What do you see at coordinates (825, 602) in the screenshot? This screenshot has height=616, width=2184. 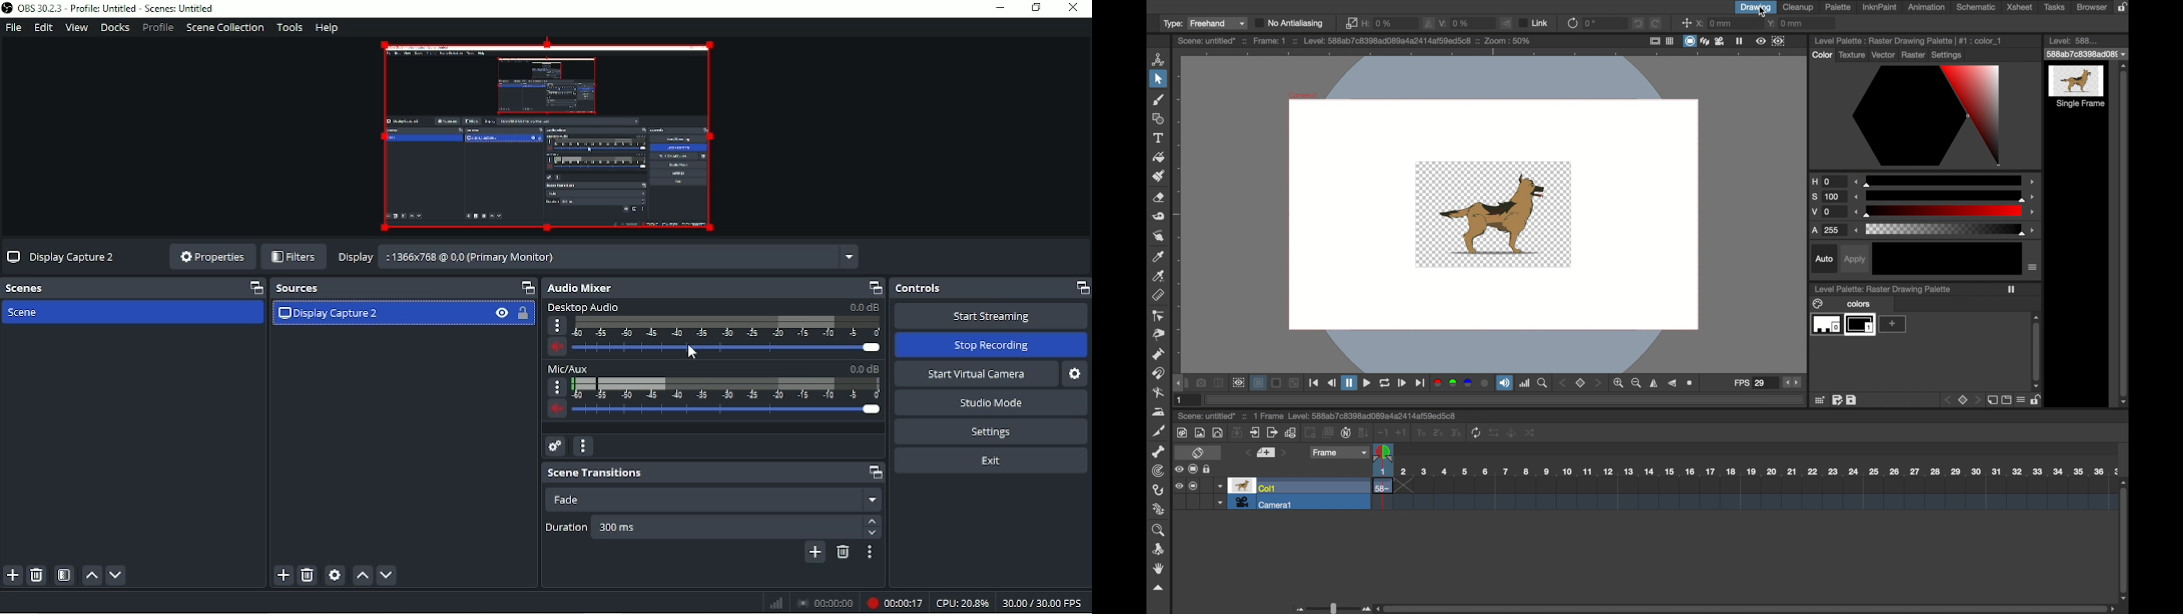 I see `Stop recording` at bounding box center [825, 602].